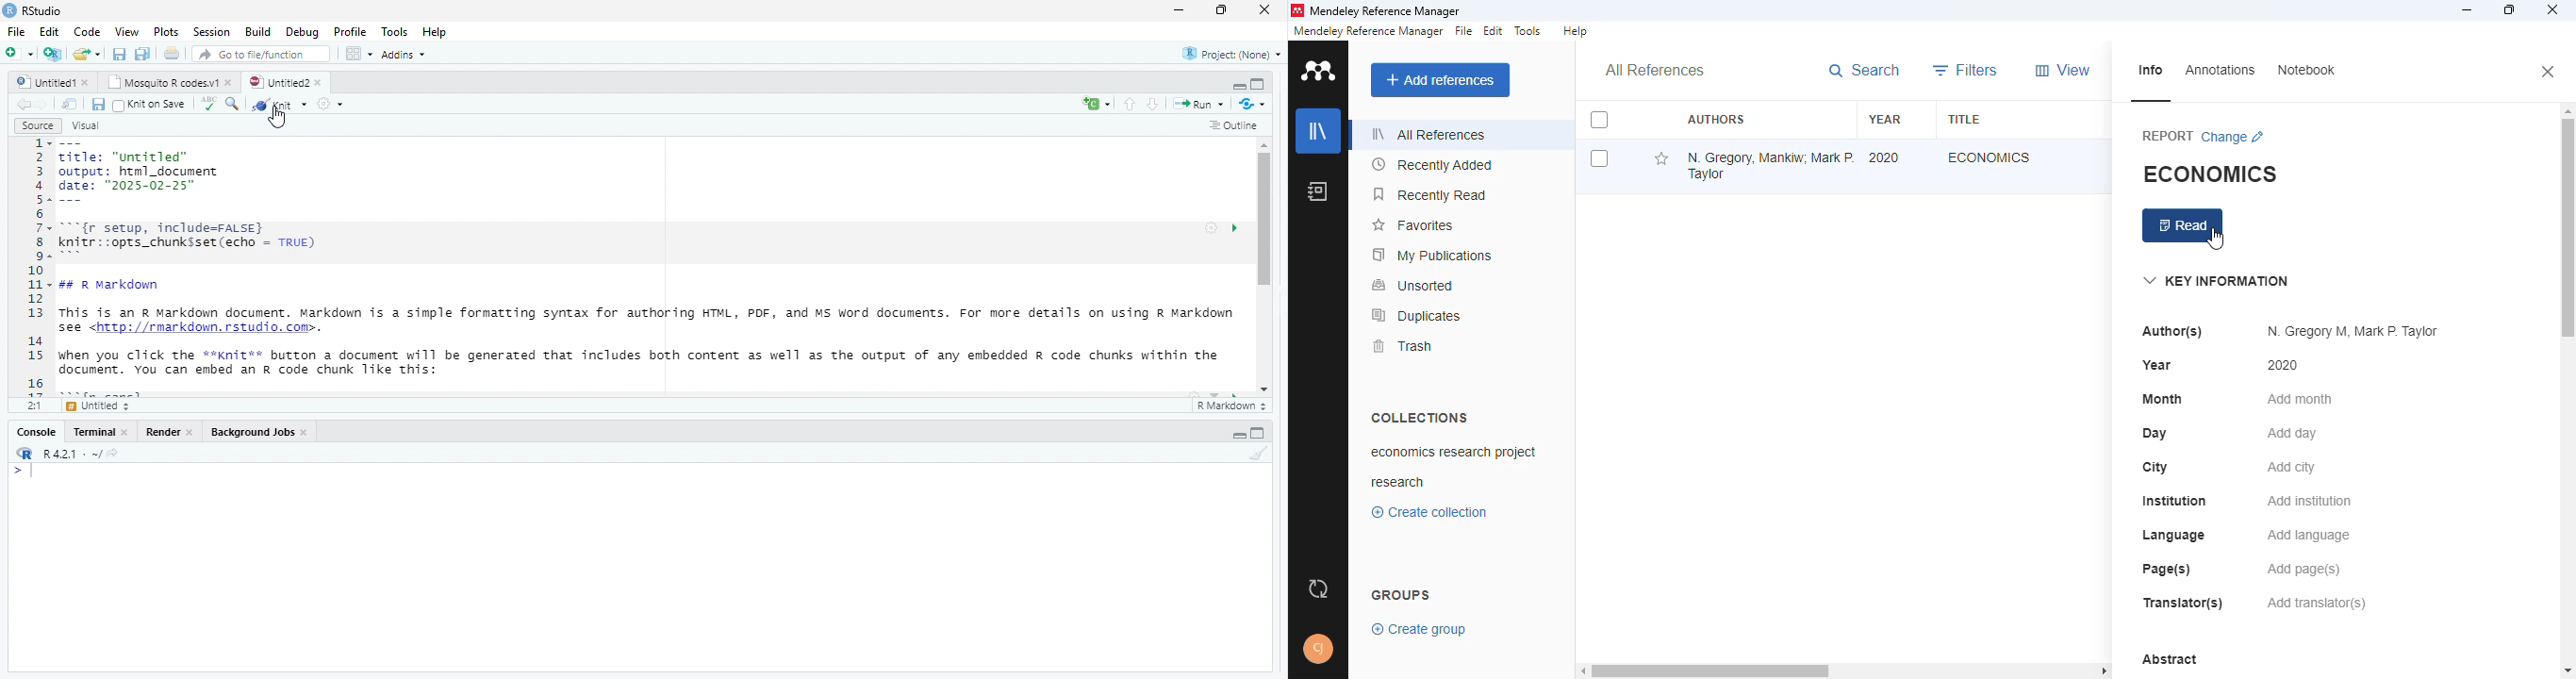  Describe the element at coordinates (164, 82) in the screenshot. I see `Mosquito R codes.v1` at that location.